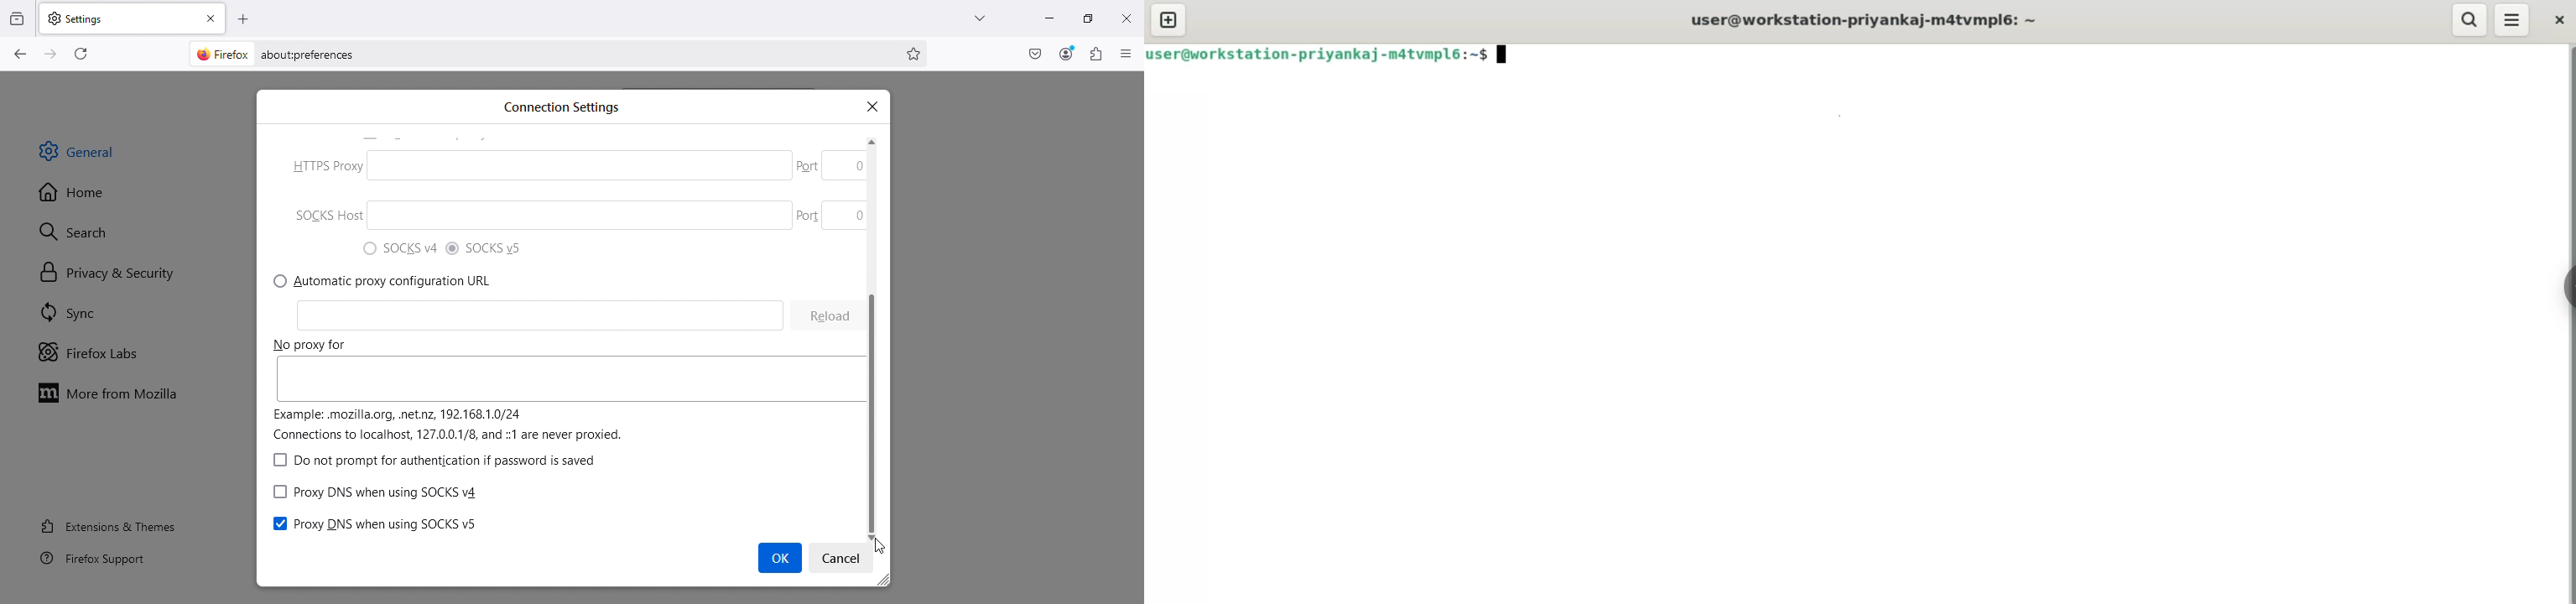 The height and width of the screenshot is (616, 2576). Describe the element at coordinates (830, 320) in the screenshot. I see `Cleon 0` at that location.